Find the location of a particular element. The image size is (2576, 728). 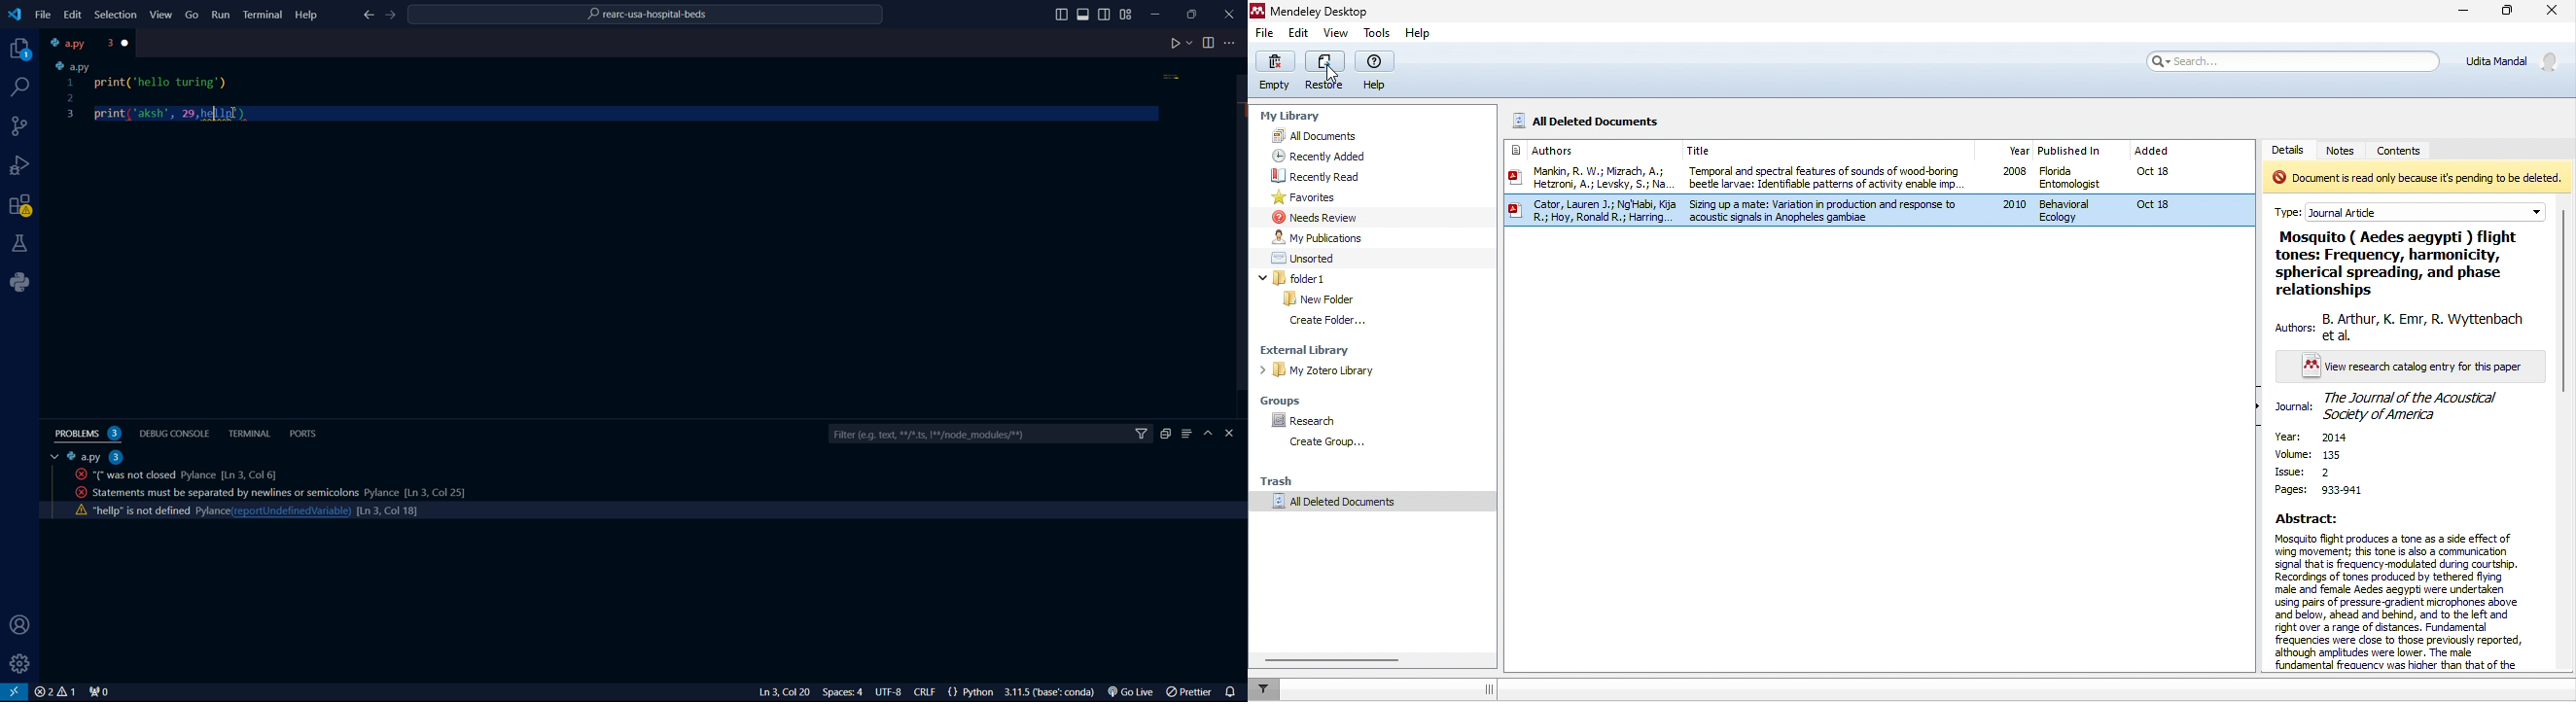

create group is located at coordinates (1339, 439).